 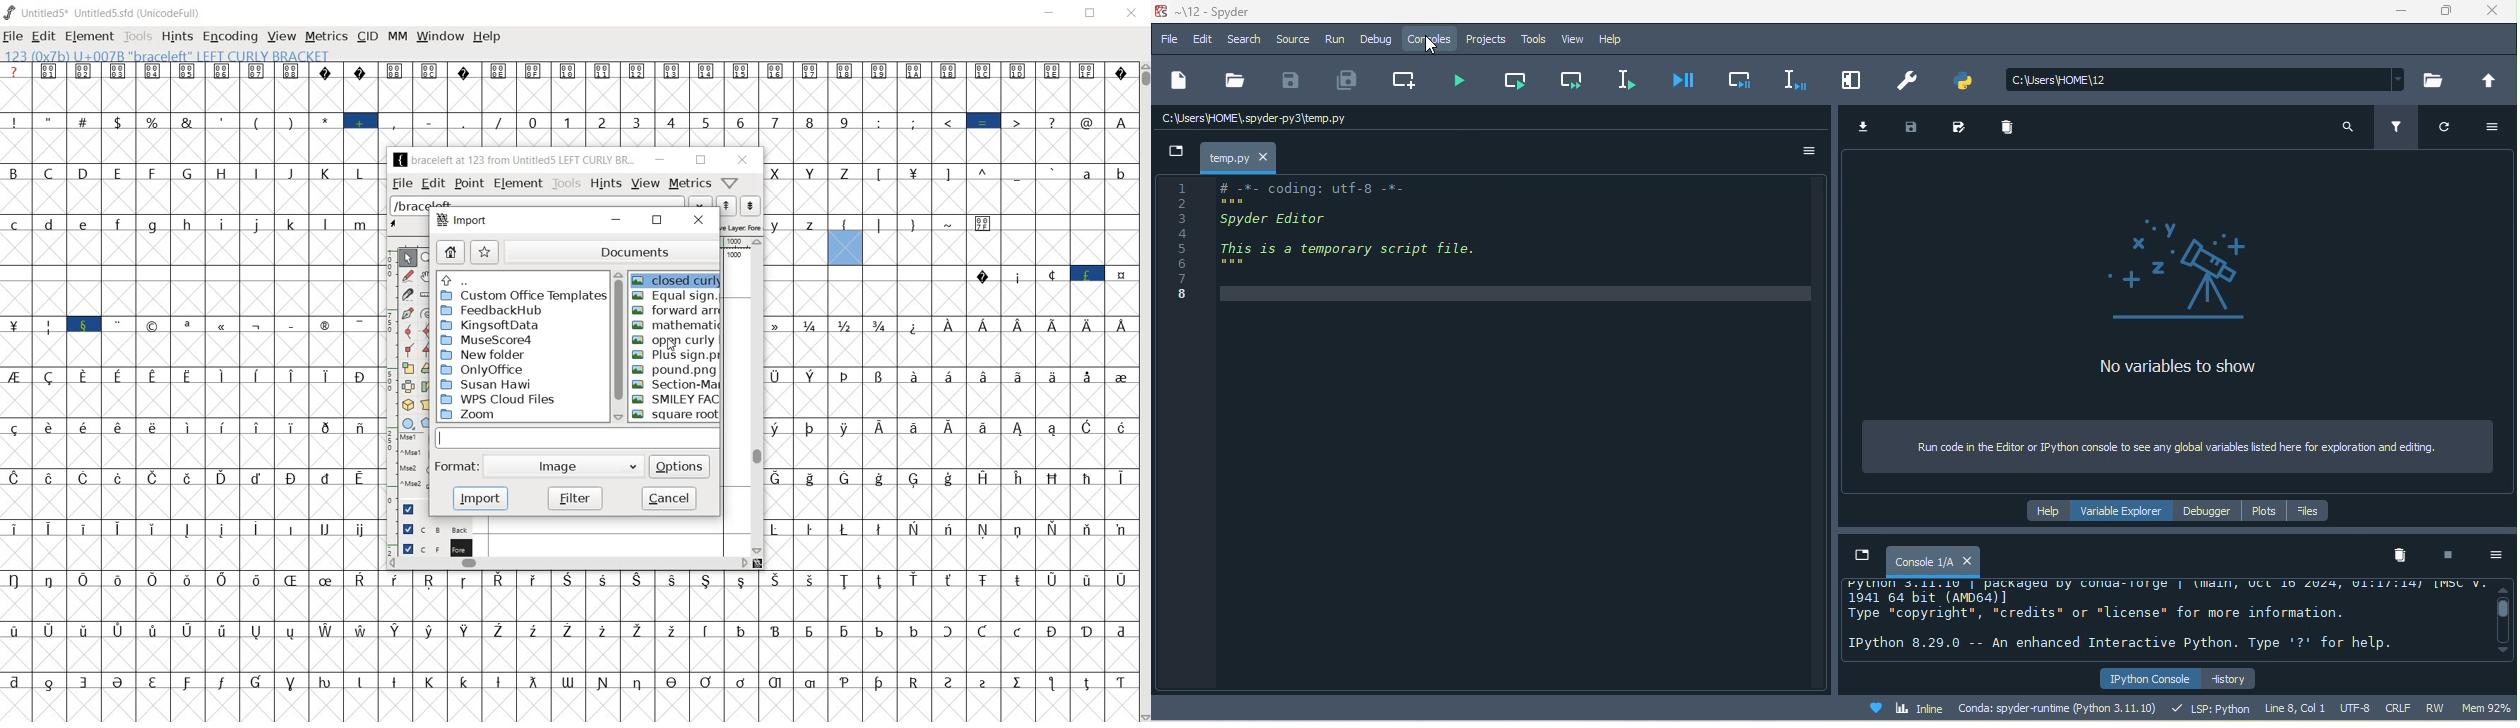 What do you see at coordinates (728, 206) in the screenshot?
I see `show the next word on the list` at bounding box center [728, 206].